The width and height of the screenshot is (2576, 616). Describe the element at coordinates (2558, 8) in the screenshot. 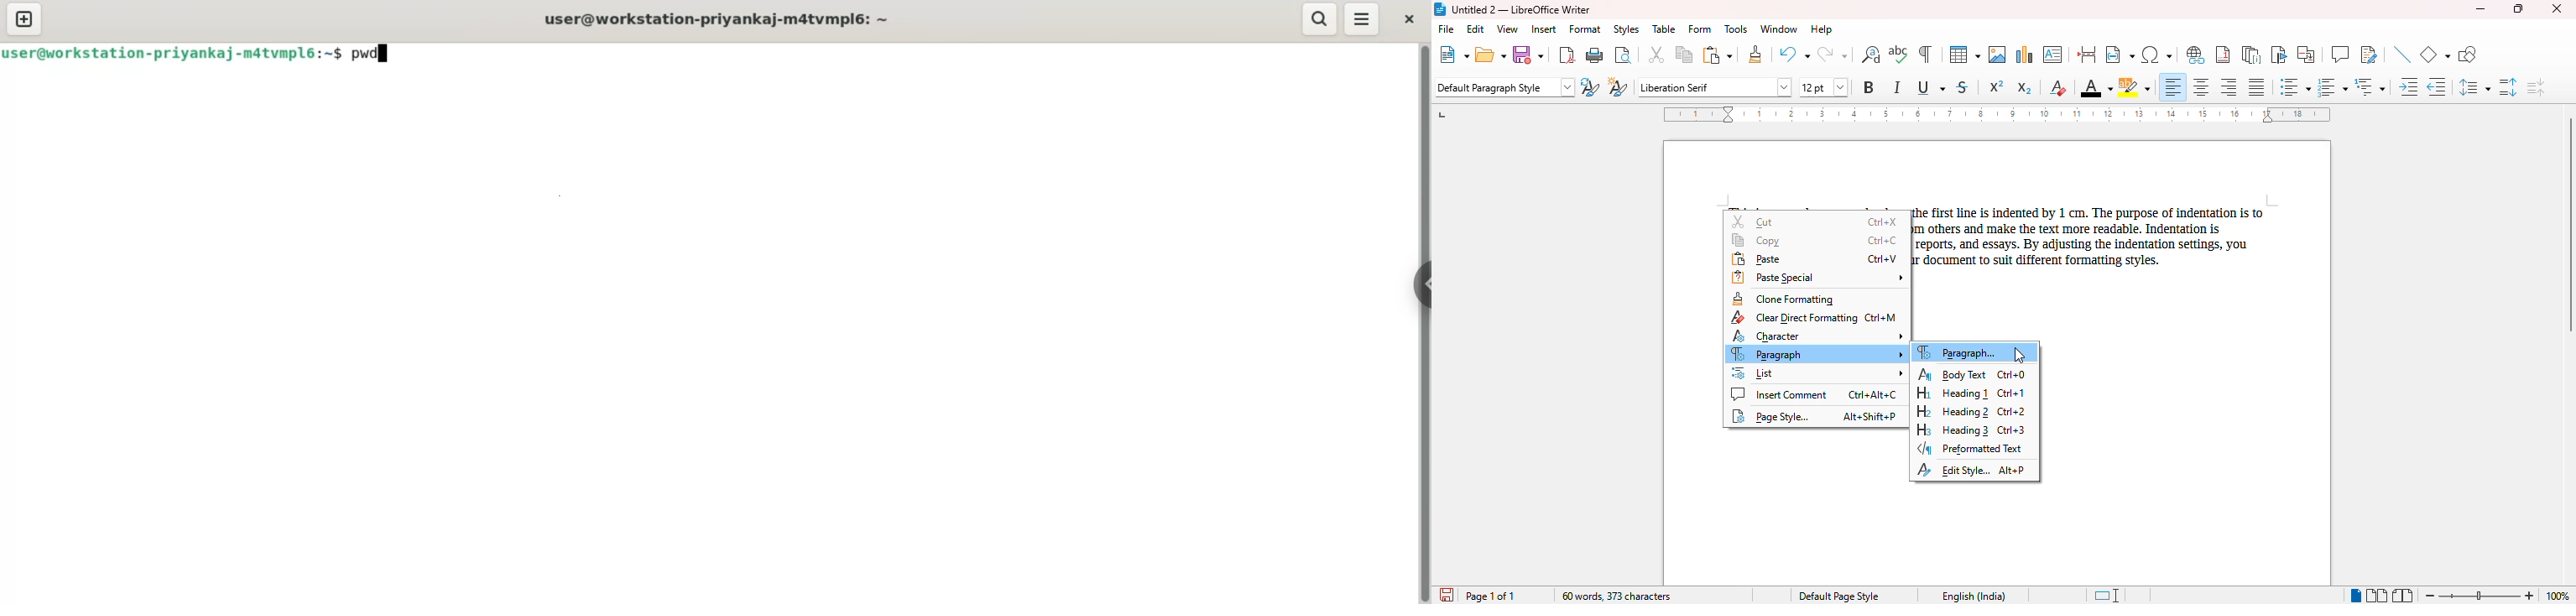

I see `close` at that location.